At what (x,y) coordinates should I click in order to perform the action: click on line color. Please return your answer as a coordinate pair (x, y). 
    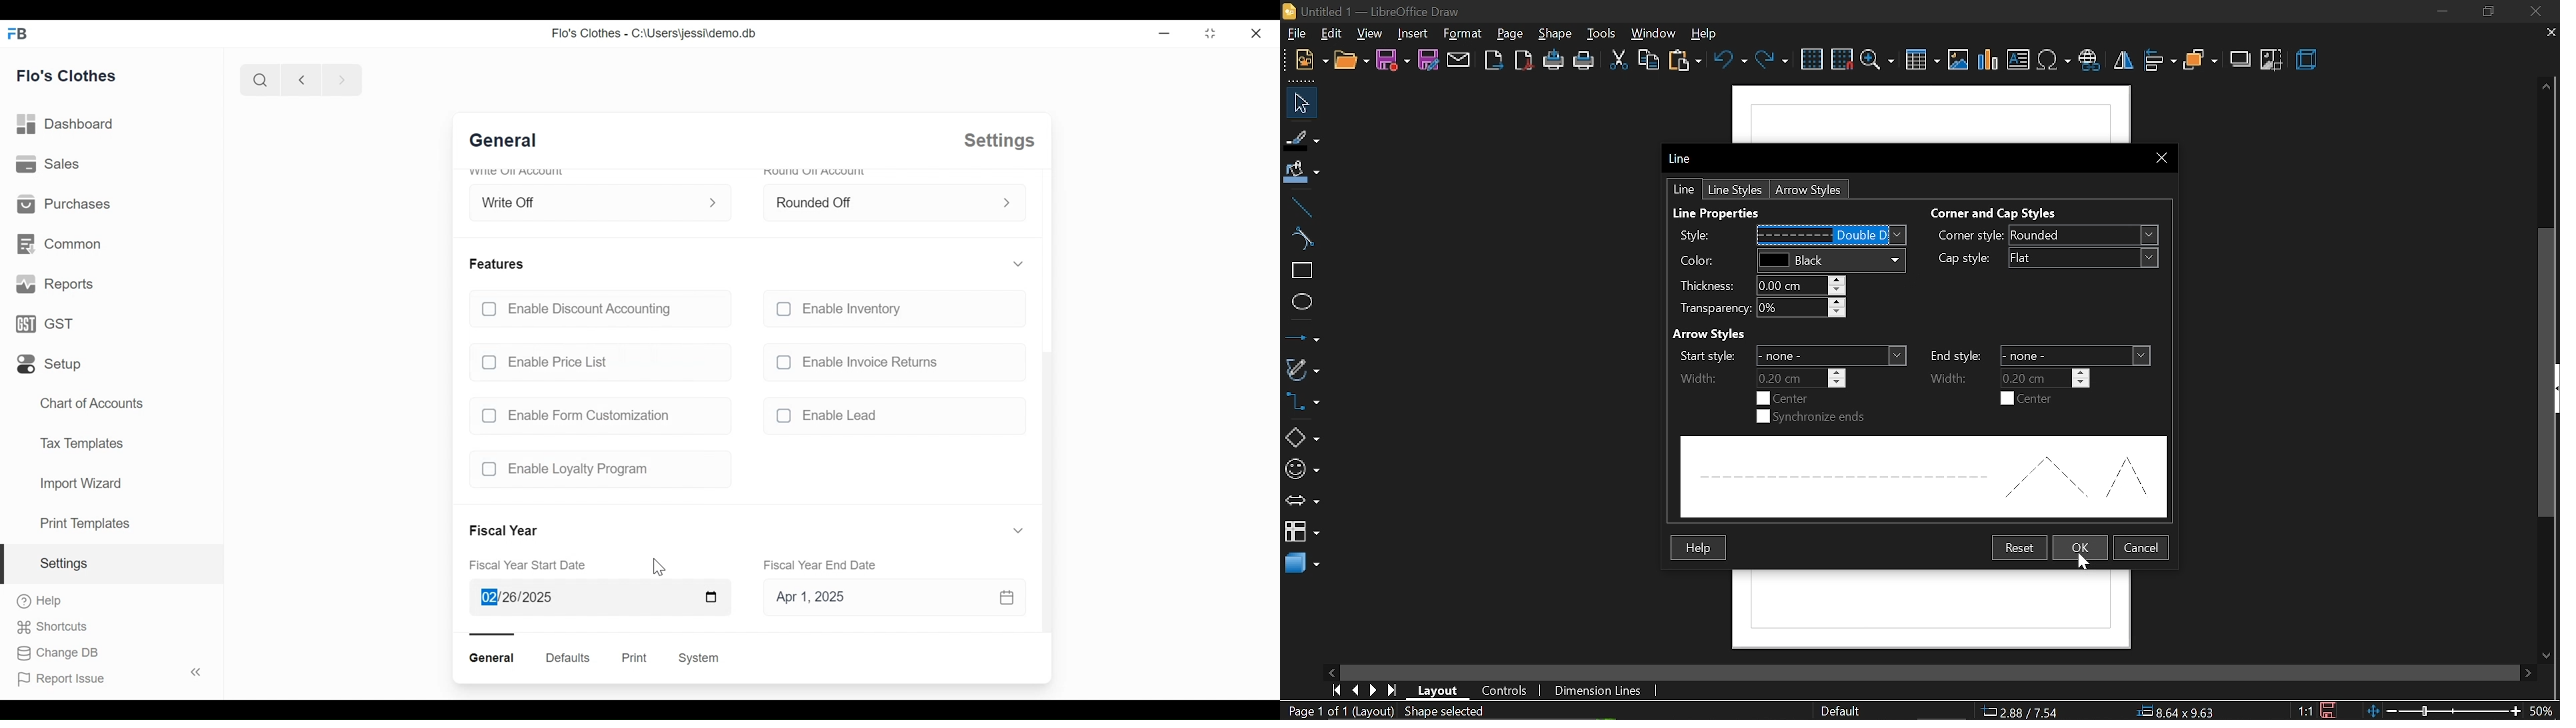
    Looking at the image, I should click on (1786, 260).